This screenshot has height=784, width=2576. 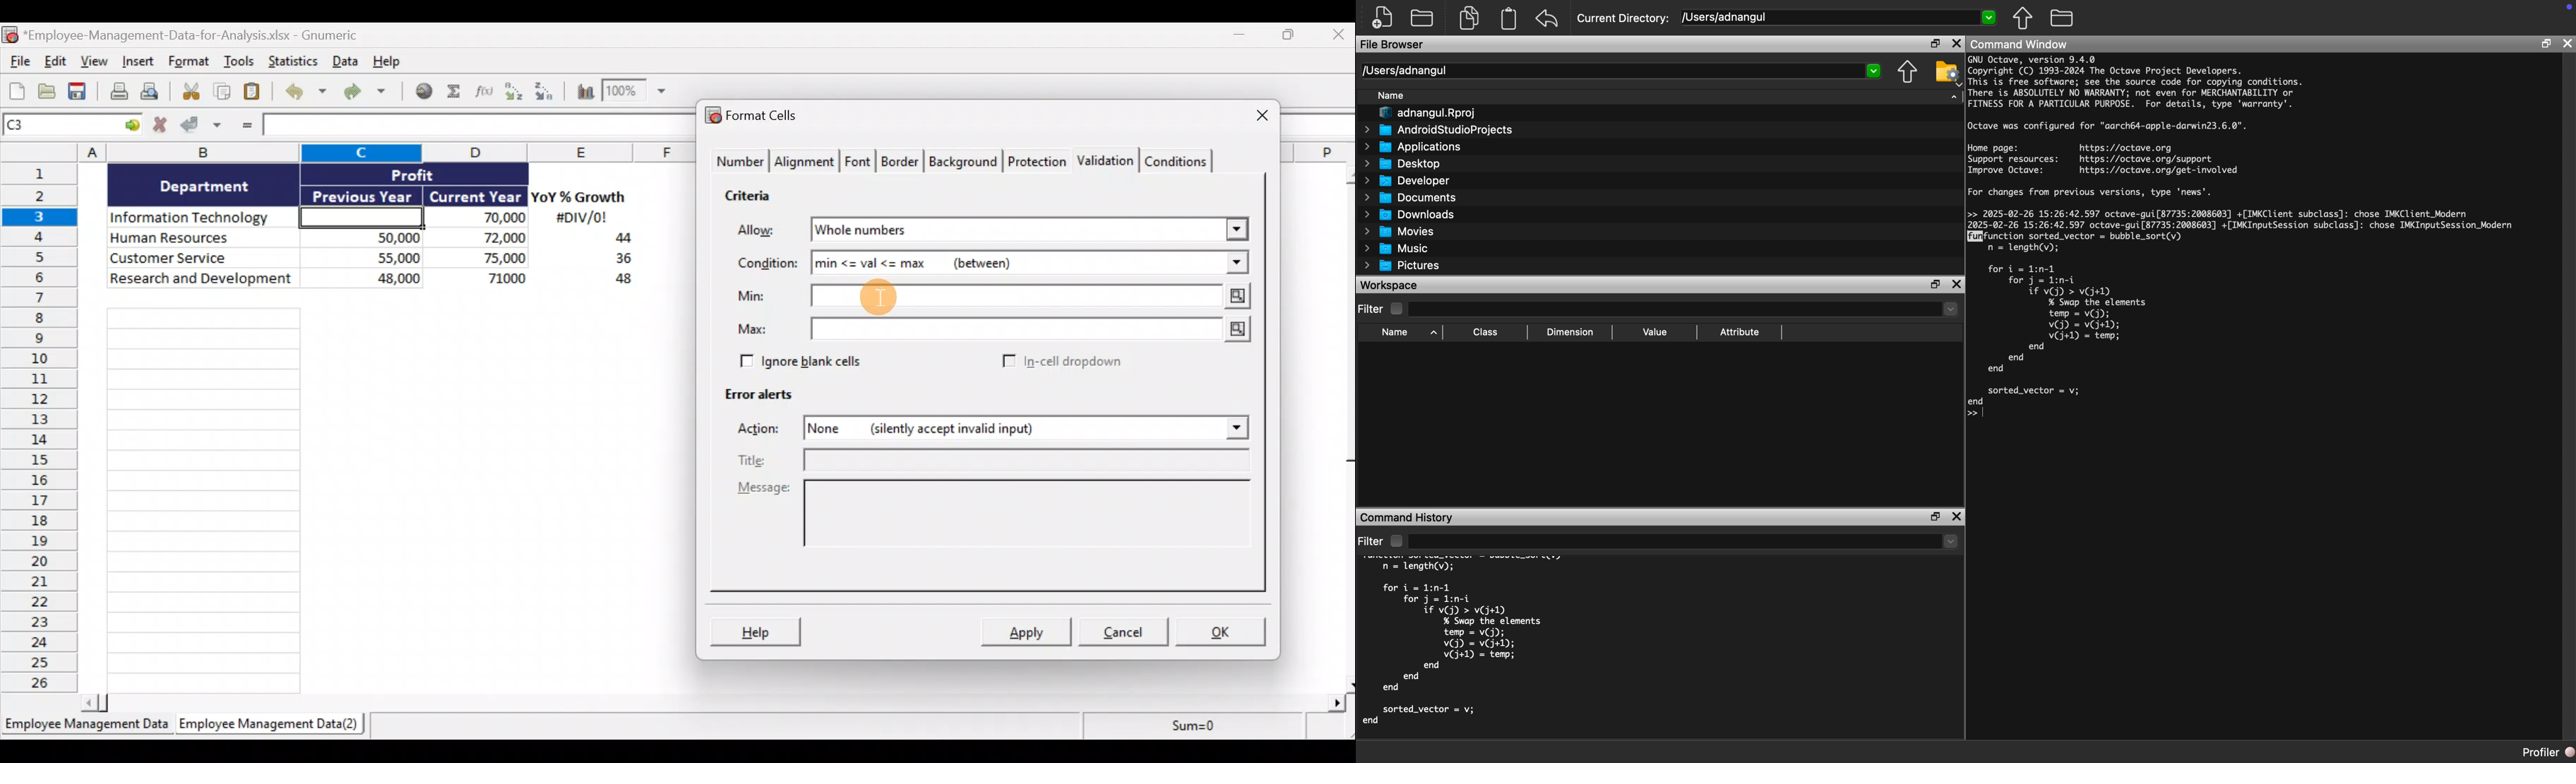 What do you see at coordinates (47, 92) in the screenshot?
I see `Open a file` at bounding box center [47, 92].